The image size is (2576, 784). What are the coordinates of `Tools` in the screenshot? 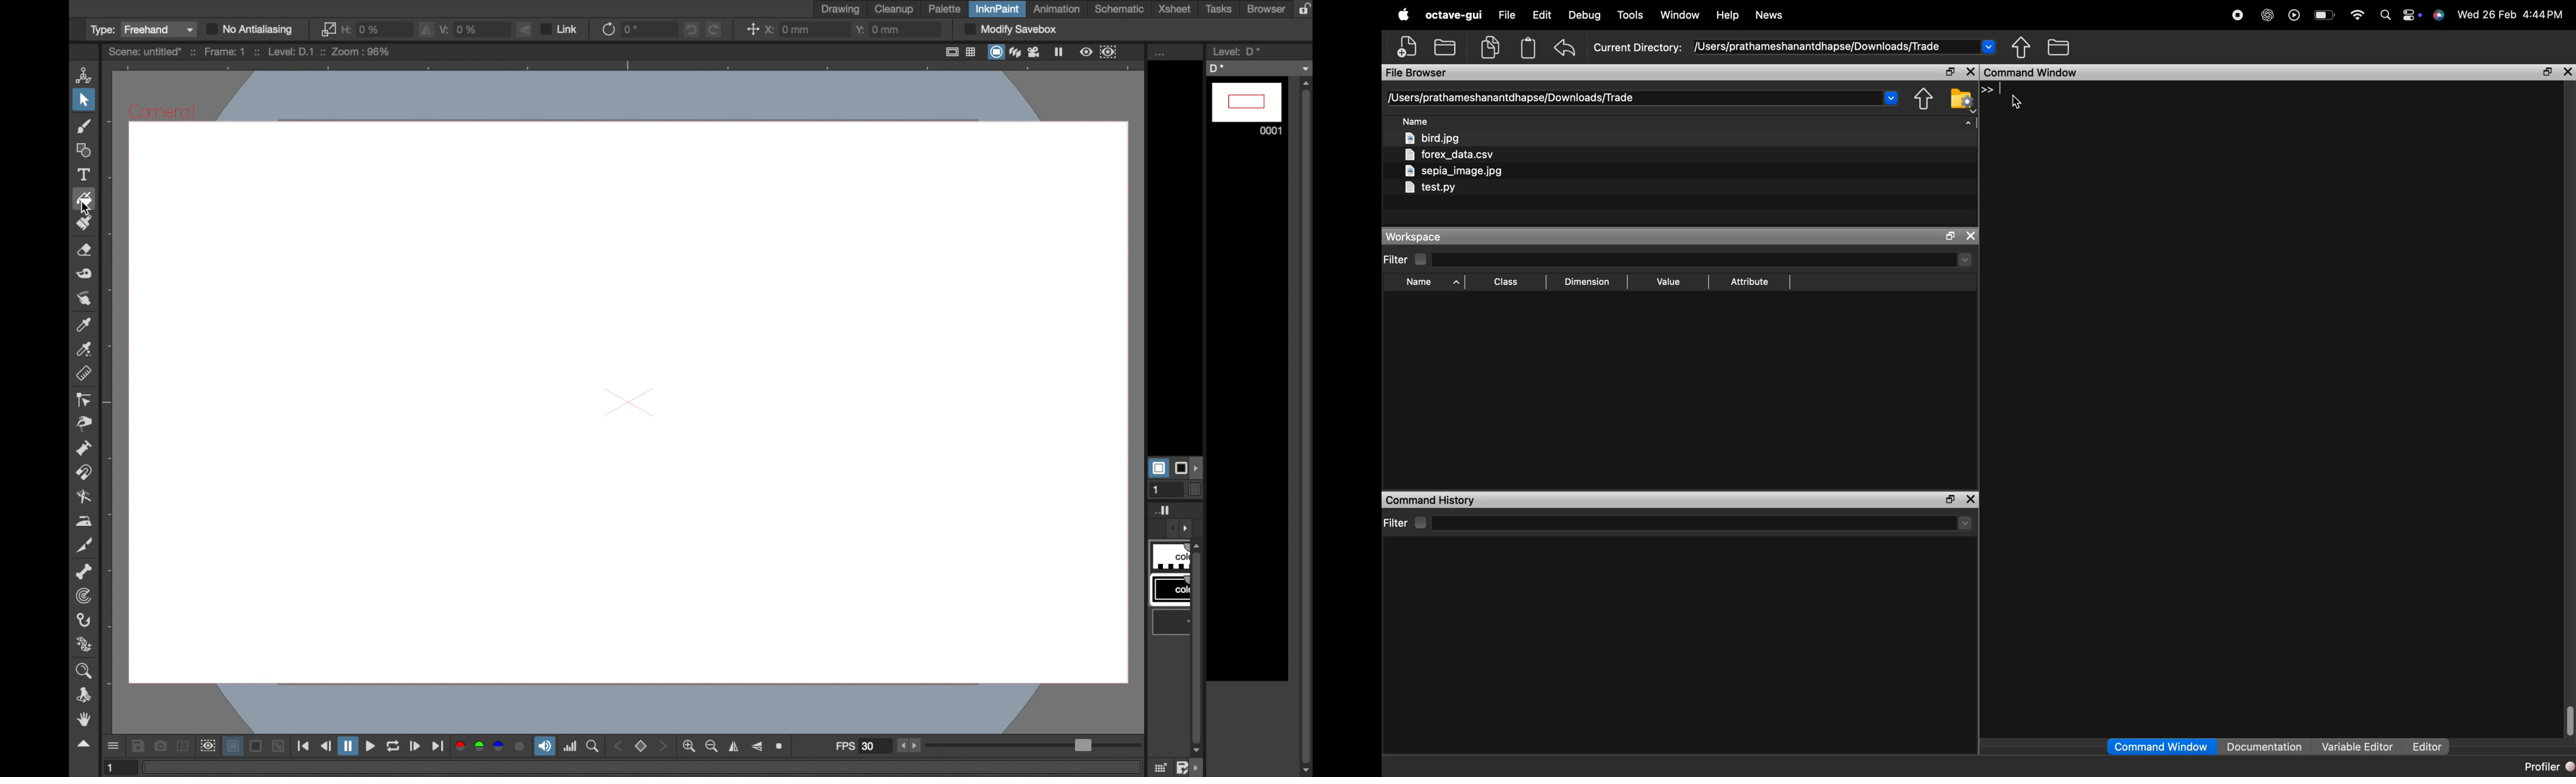 It's located at (1631, 15).